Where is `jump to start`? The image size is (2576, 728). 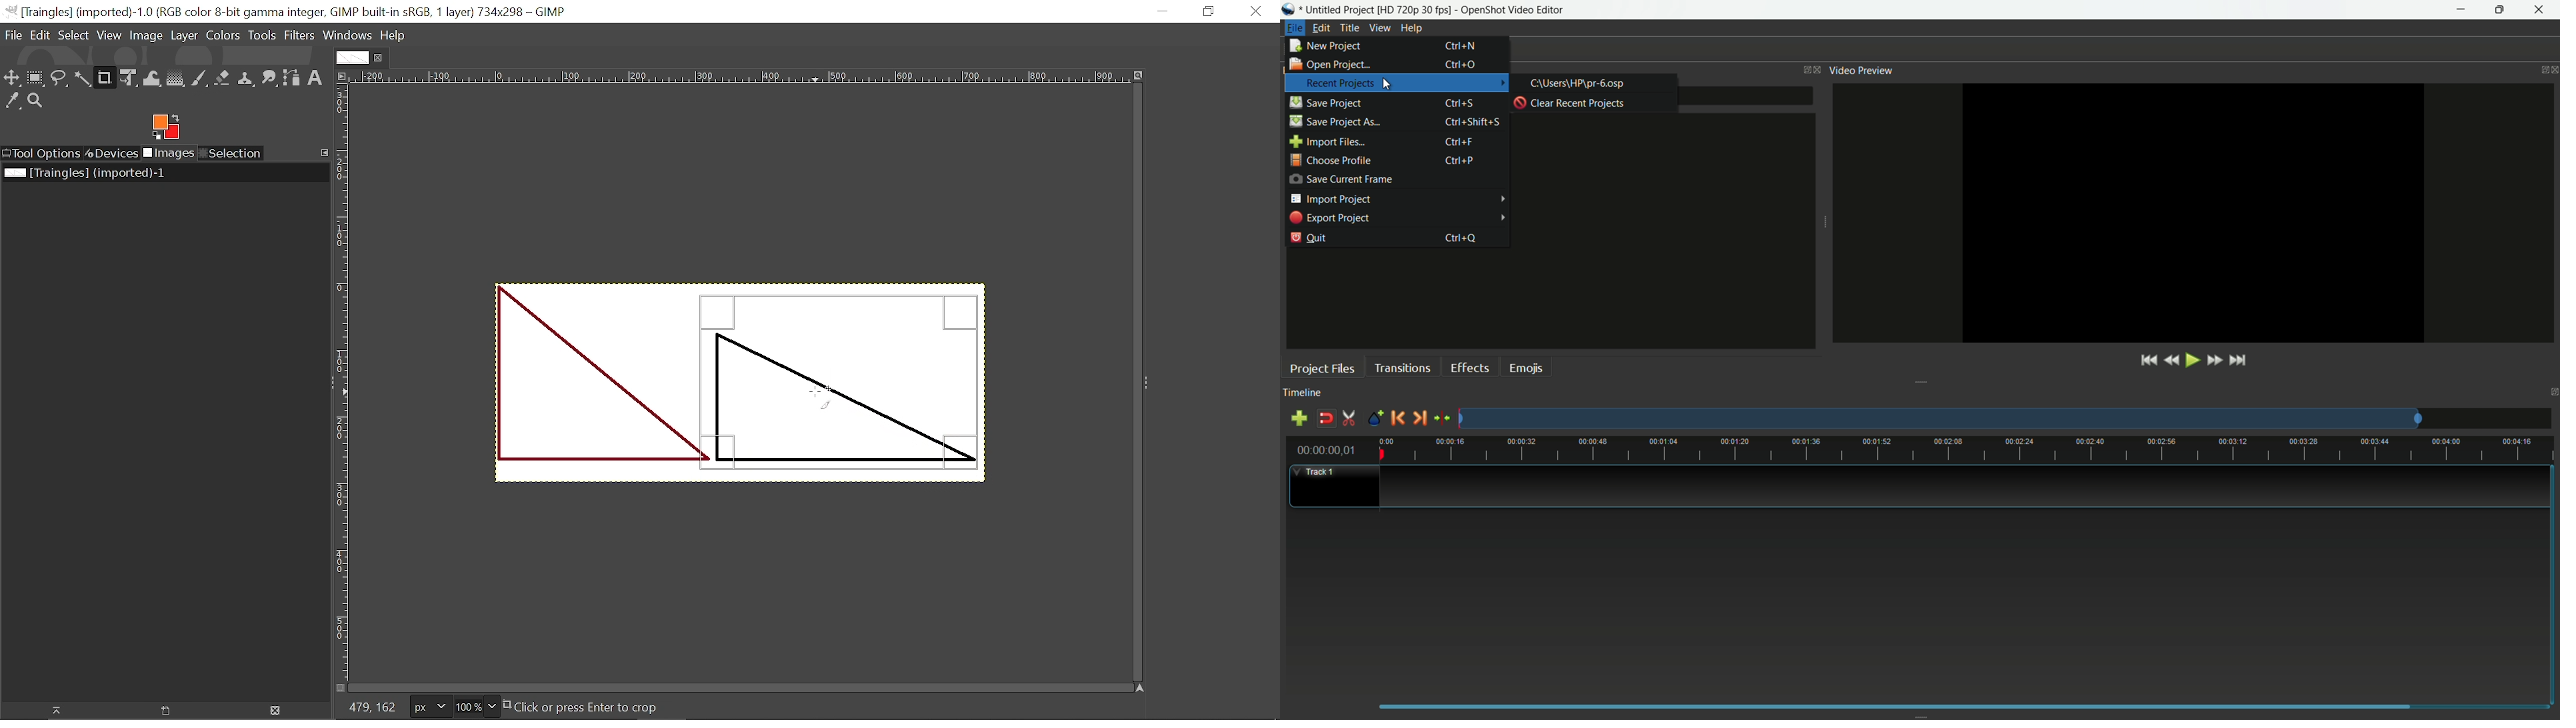 jump to start is located at coordinates (2147, 361).